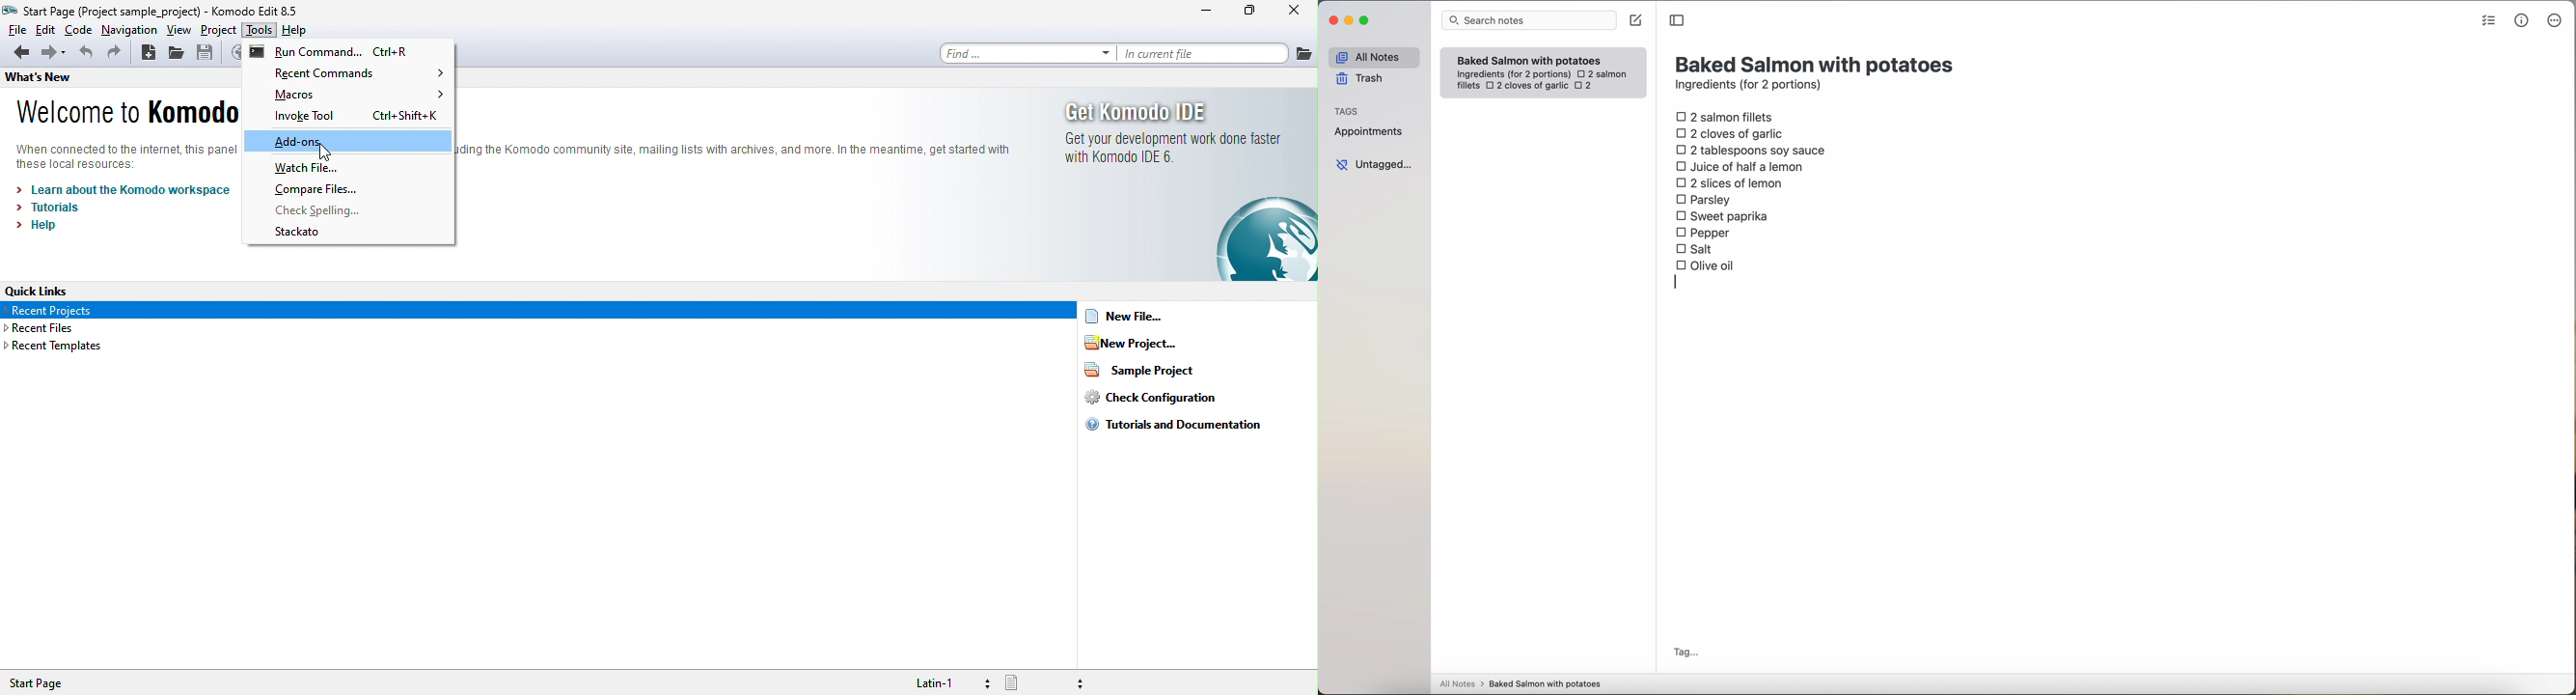 The width and height of the screenshot is (2576, 700). Describe the element at coordinates (1374, 57) in the screenshot. I see `all notes` at that location.